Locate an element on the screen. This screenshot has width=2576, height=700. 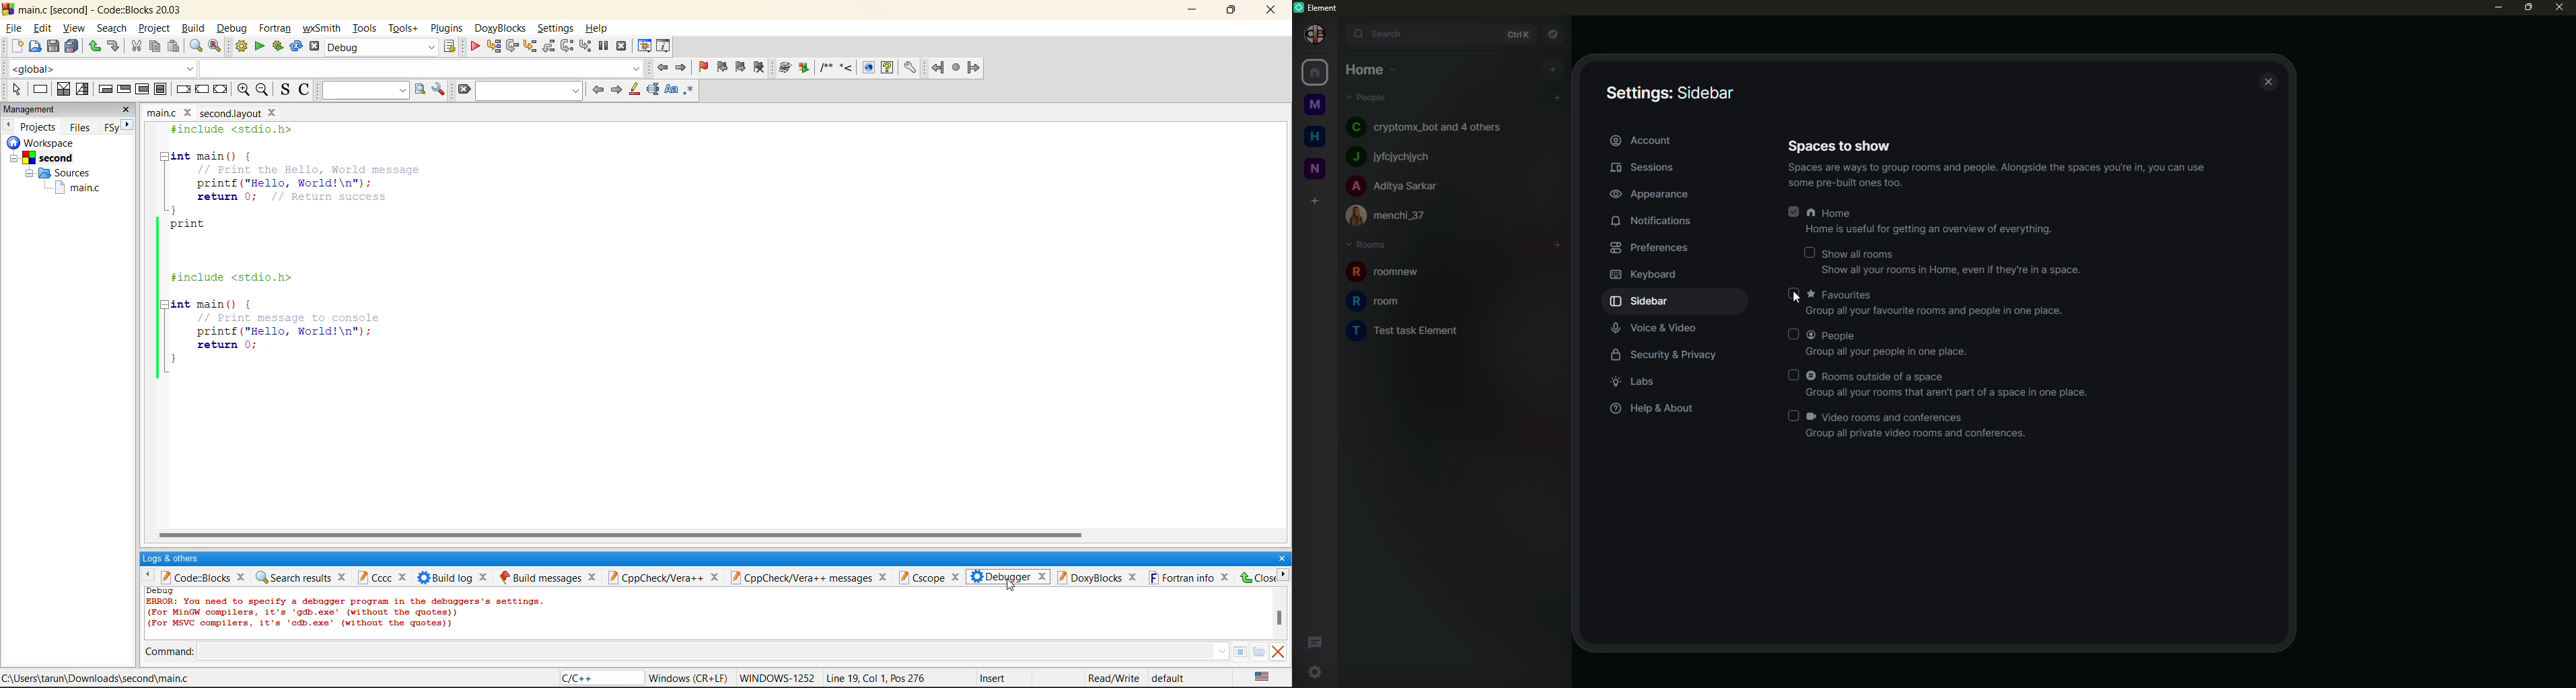
quick settings is located at coordinates (1317, 671).